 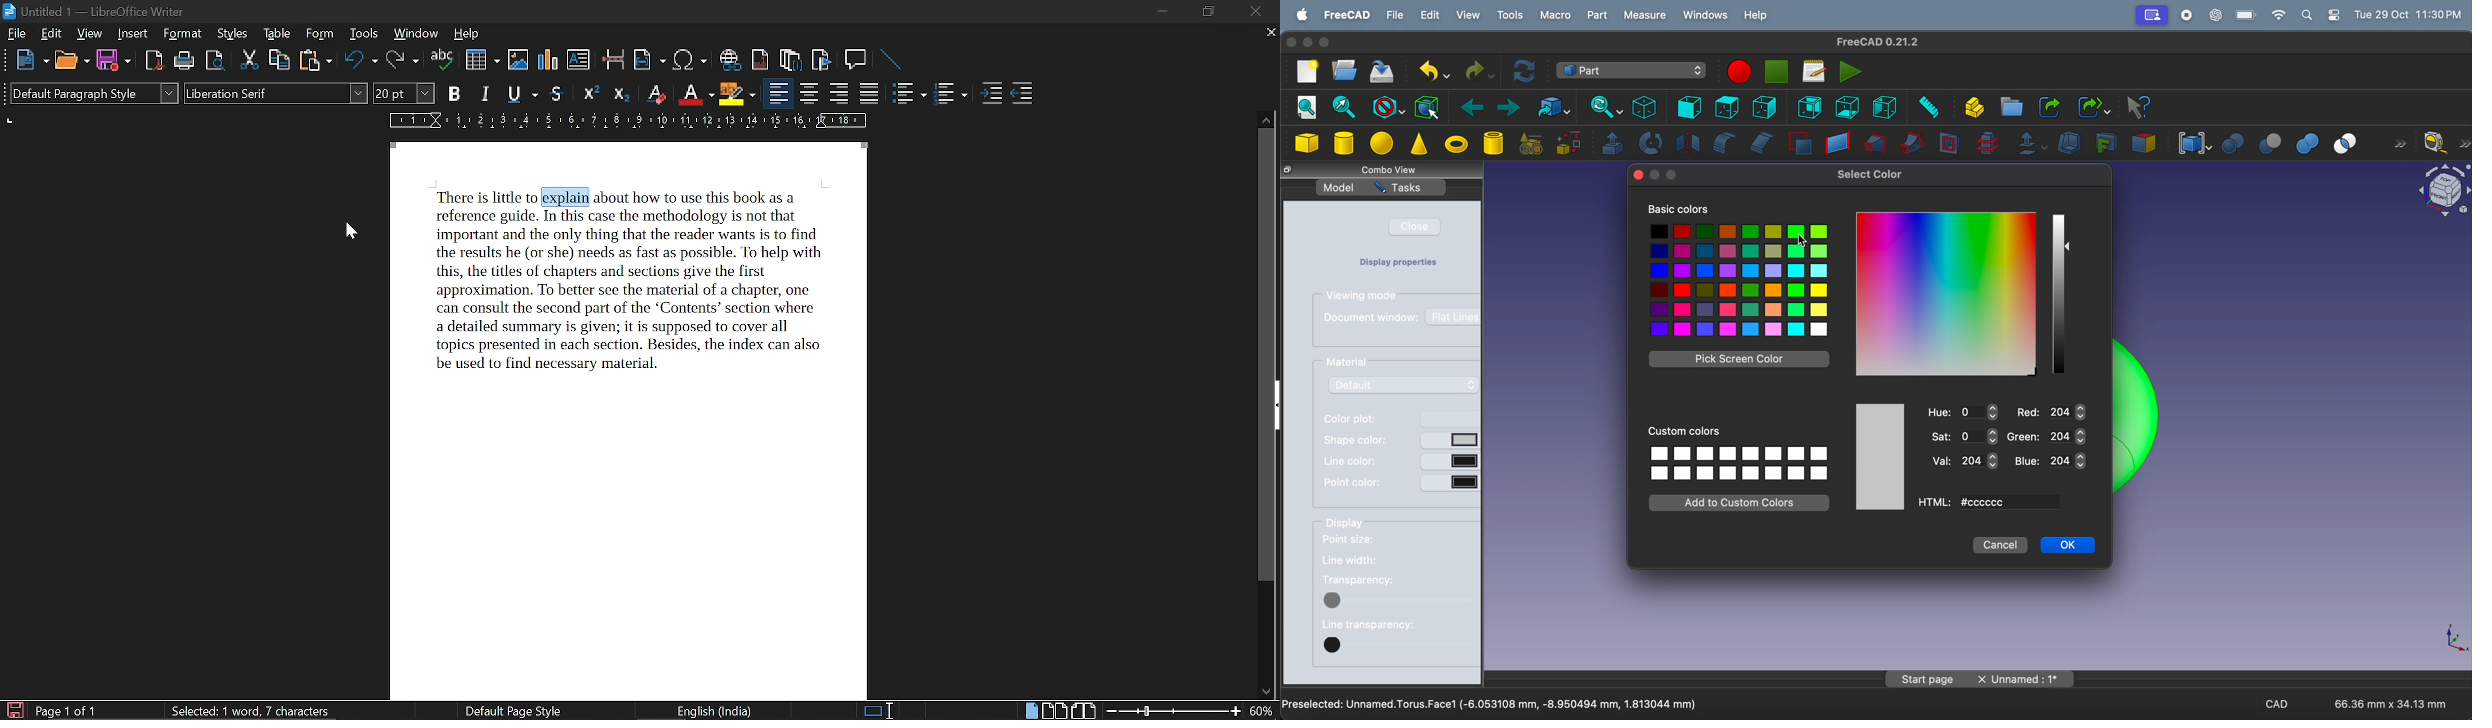 I want to click on superscript, so click(x=590, y=95).